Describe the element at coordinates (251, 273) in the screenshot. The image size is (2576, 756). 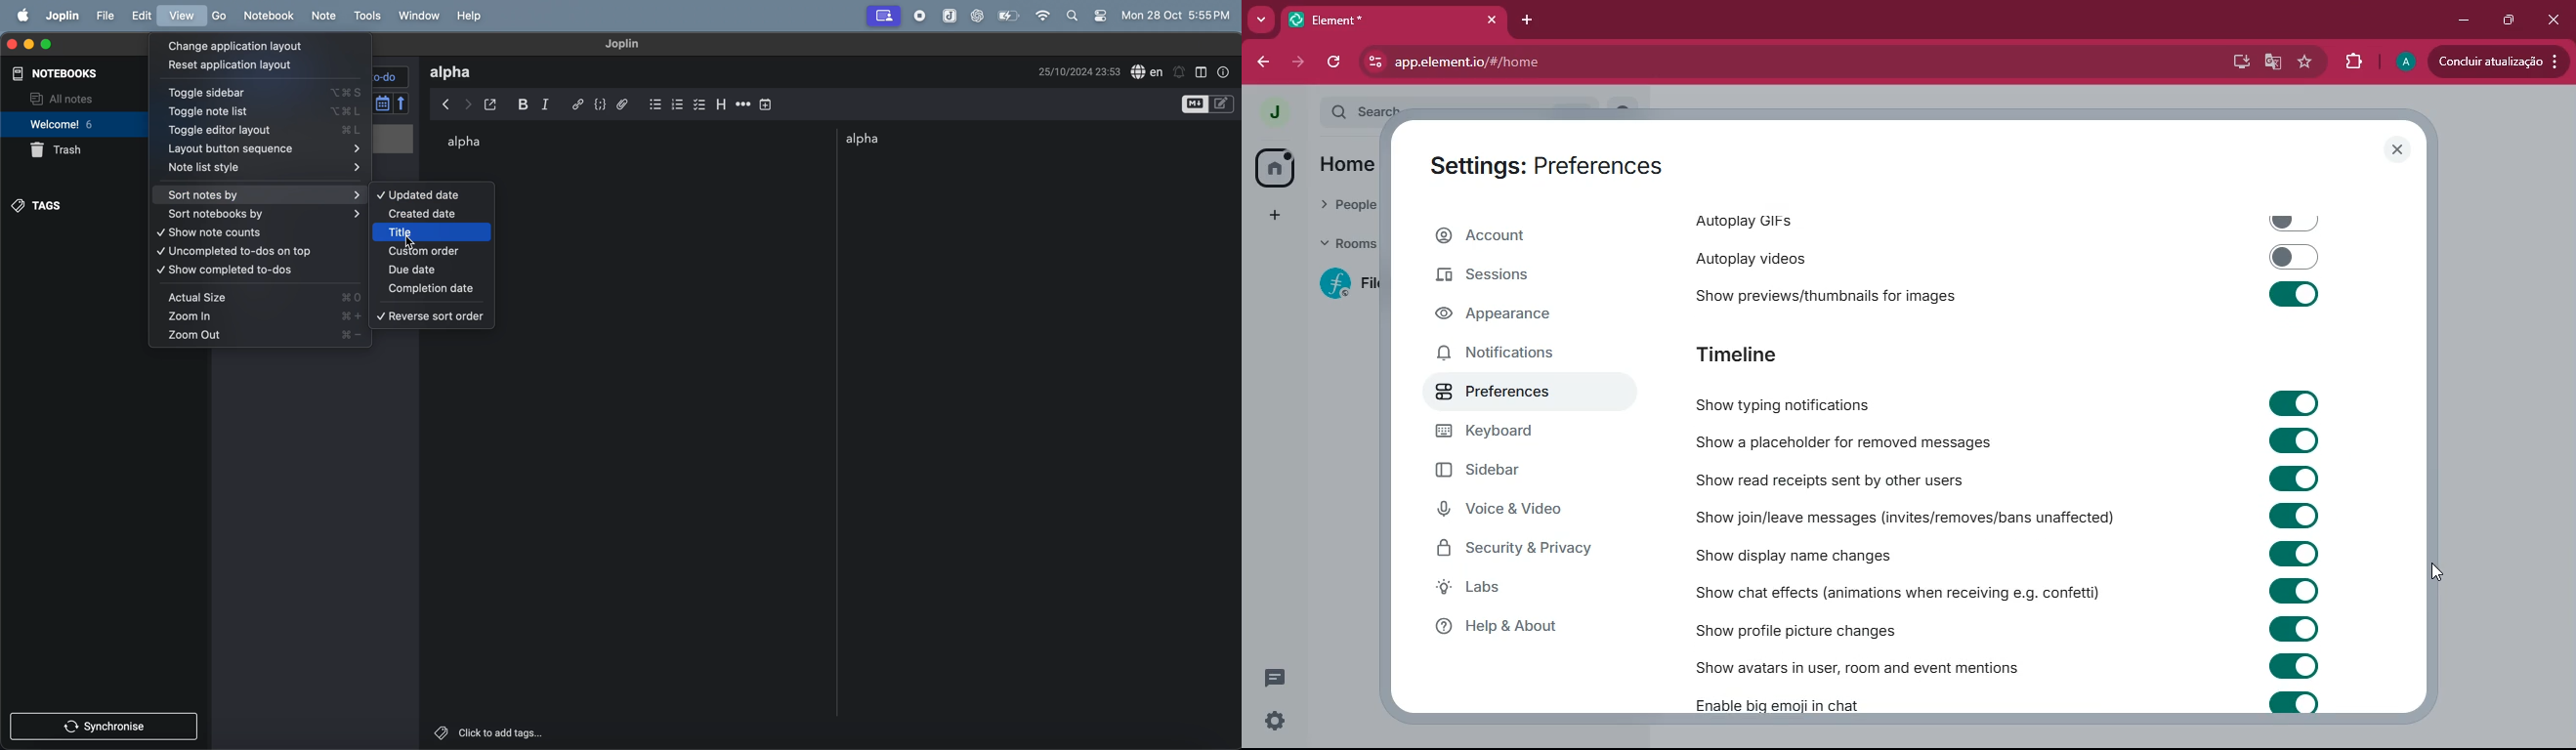
I see `show completed to dos` at that location.